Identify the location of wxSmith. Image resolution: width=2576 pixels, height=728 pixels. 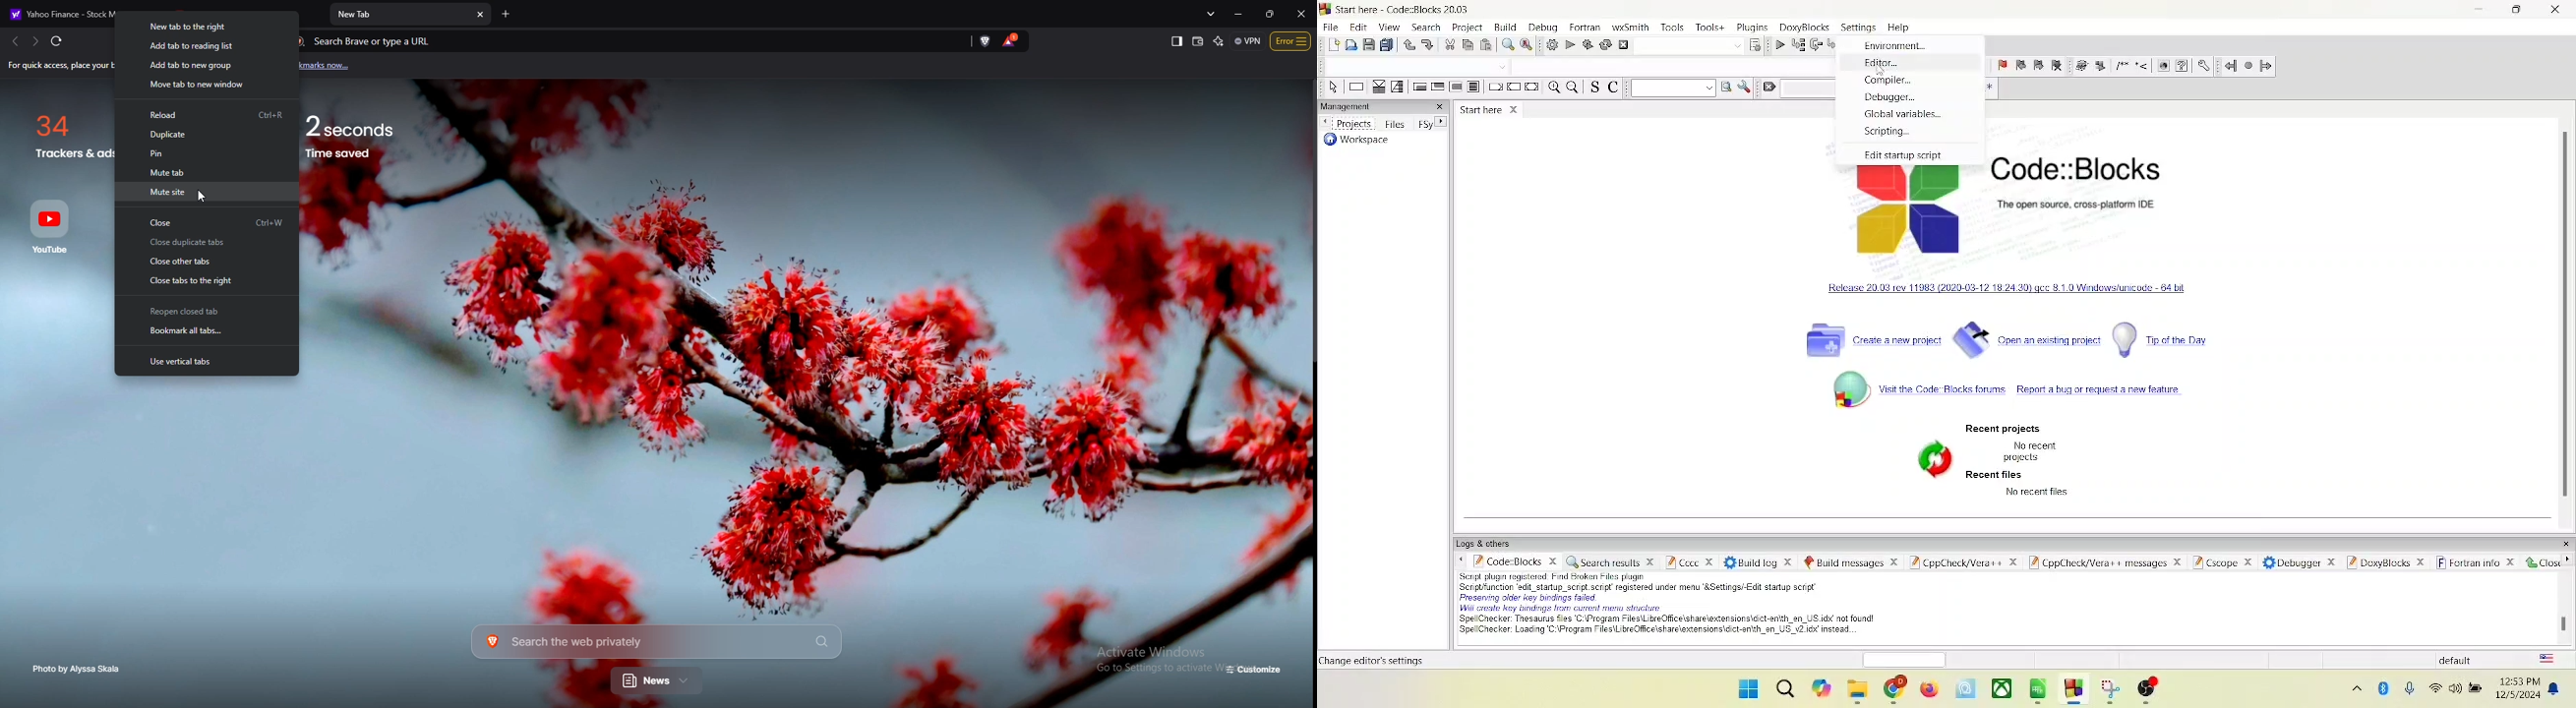
(1632, 28).